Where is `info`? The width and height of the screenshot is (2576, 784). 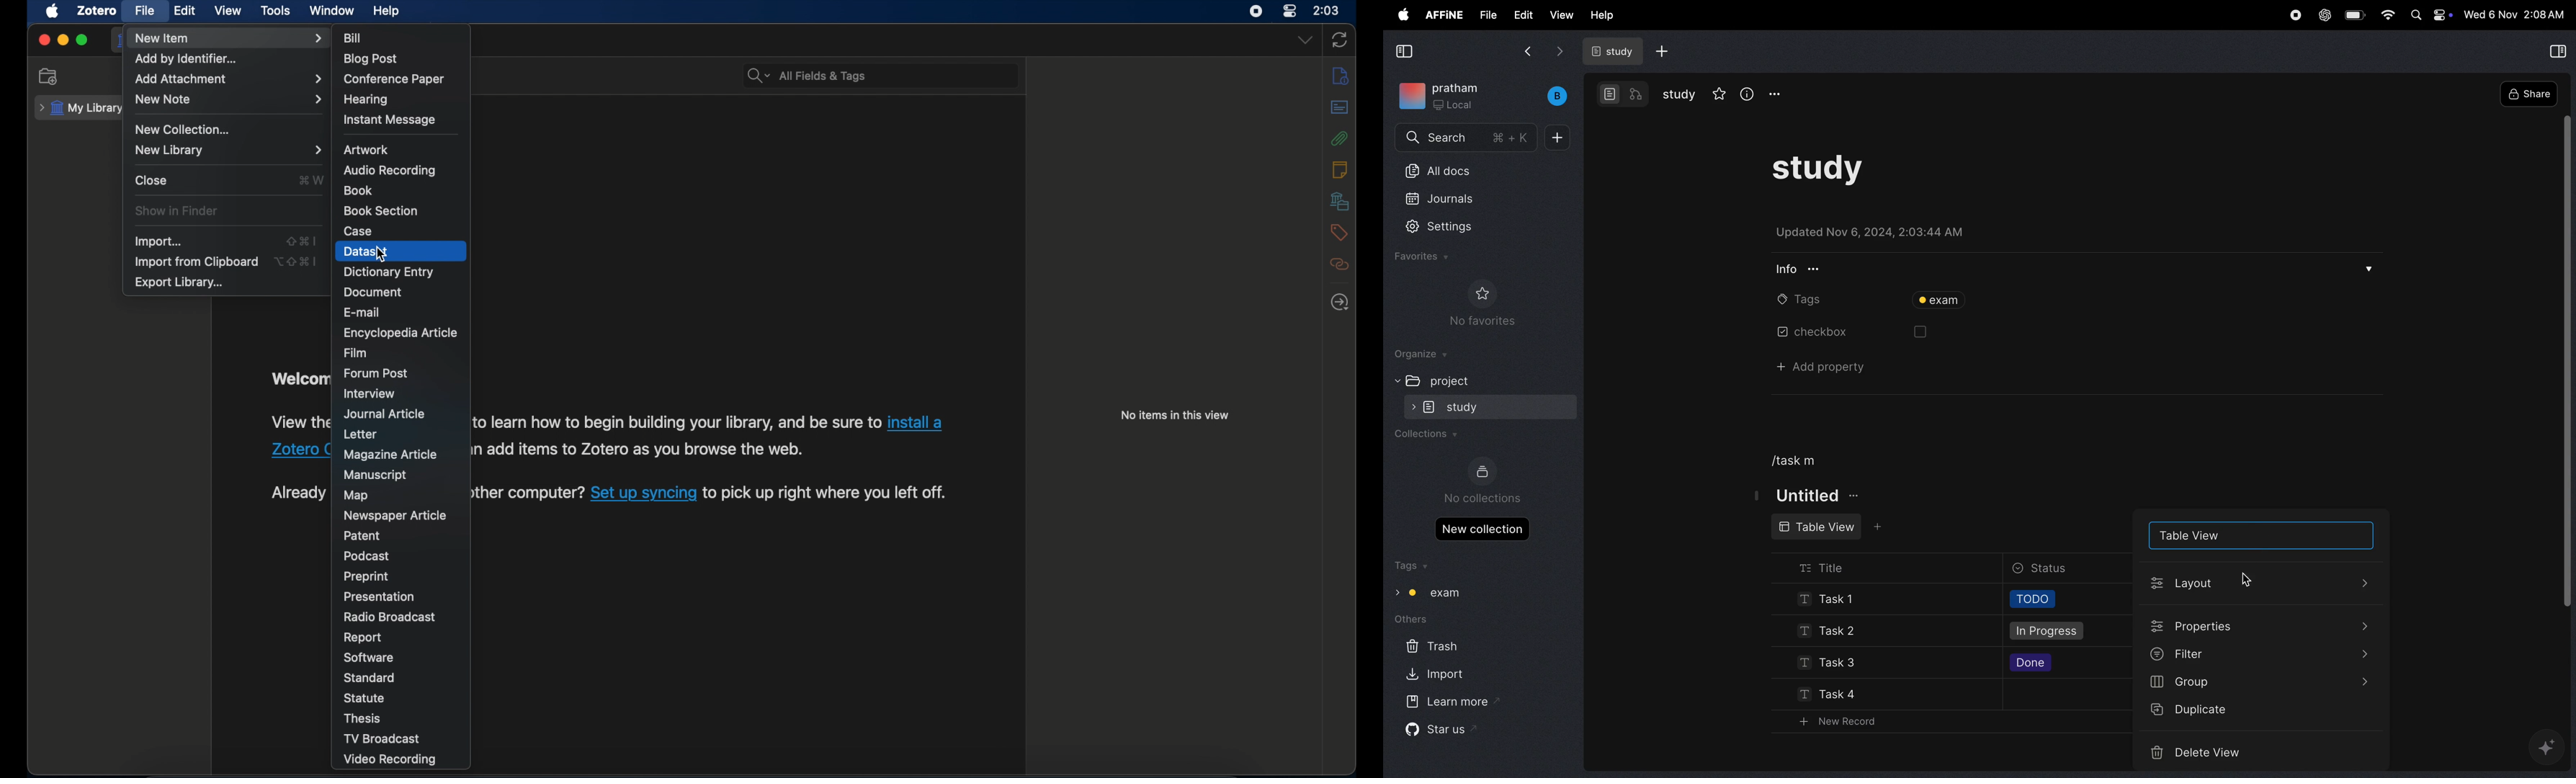 info is located at coordinates (1794, 269).